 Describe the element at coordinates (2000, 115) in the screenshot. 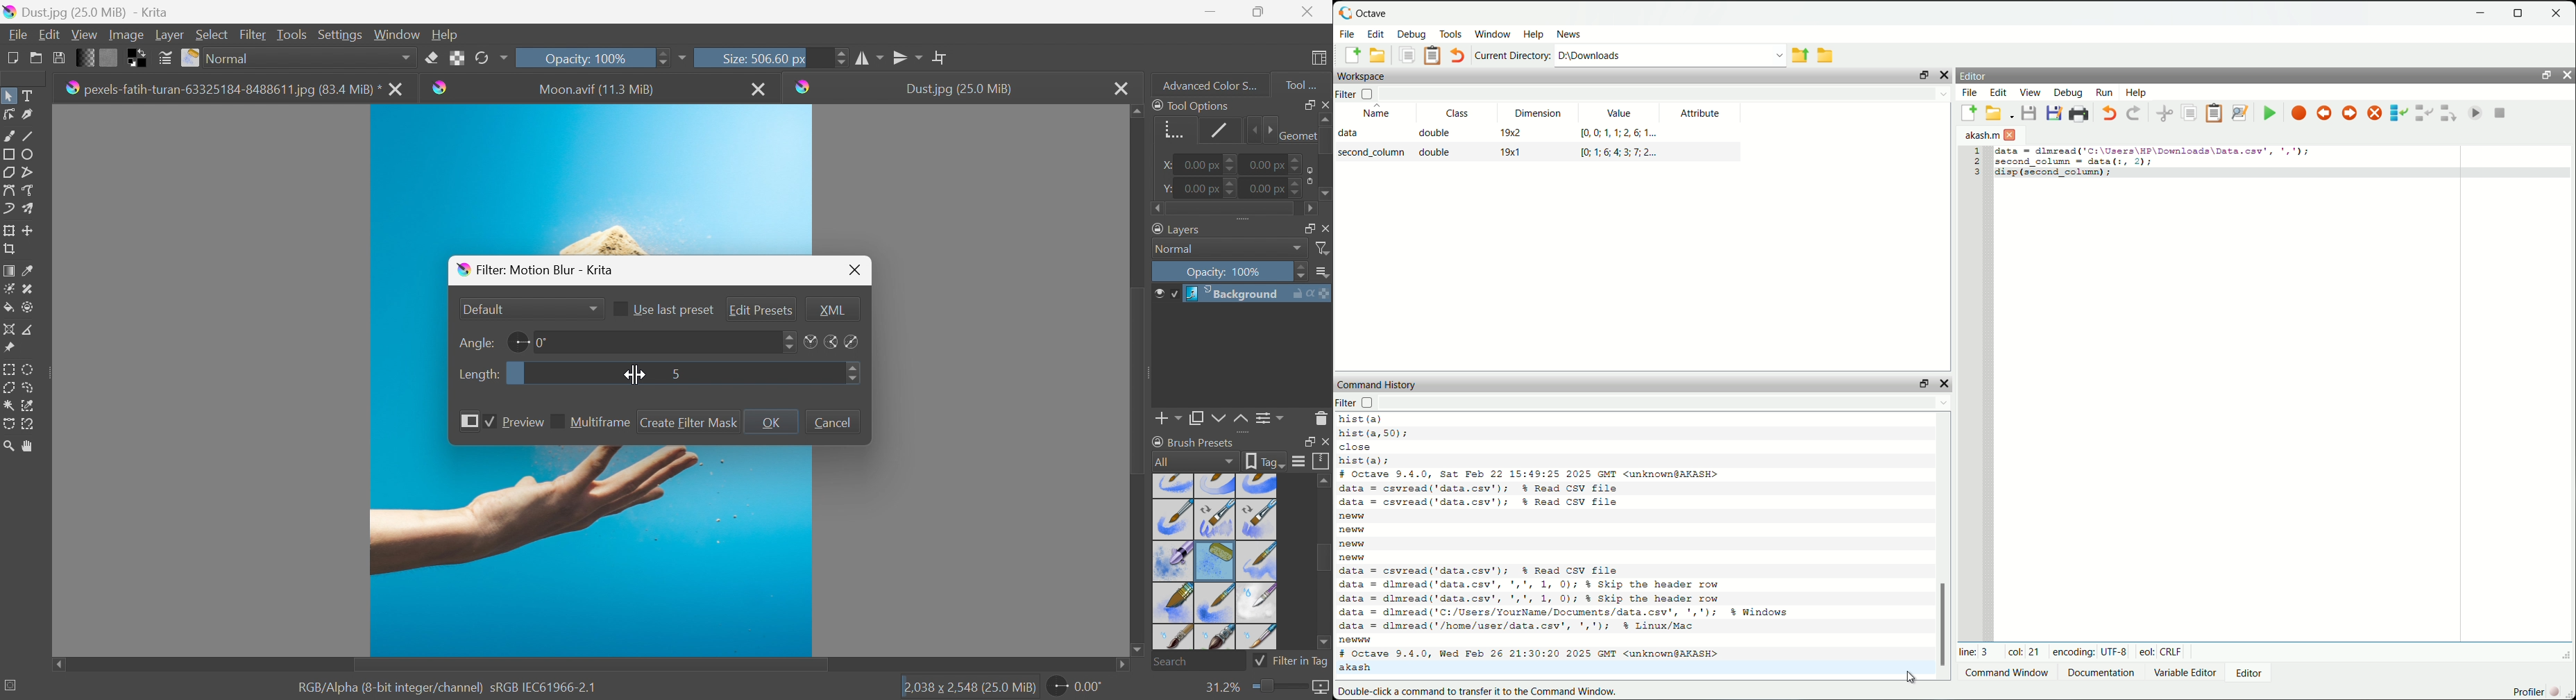

I see `open an existing file in editor` at that location.